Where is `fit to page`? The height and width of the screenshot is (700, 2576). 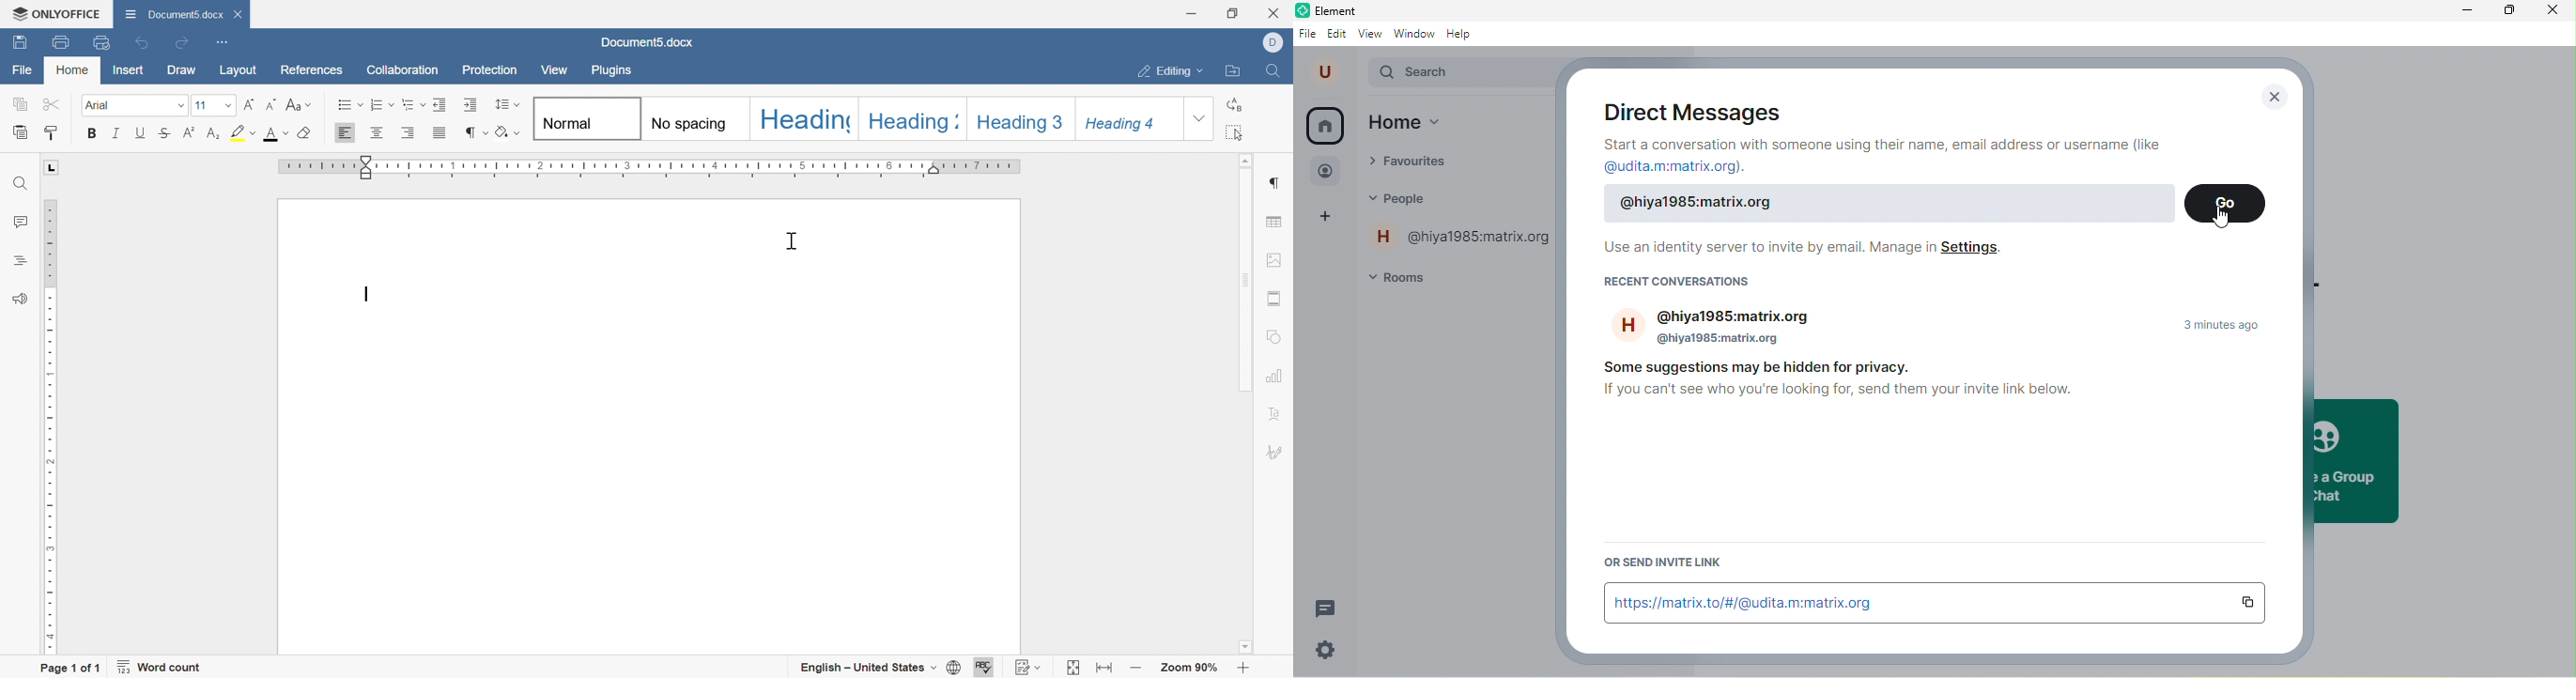 fit to page is located at coordinates (1071, 669).